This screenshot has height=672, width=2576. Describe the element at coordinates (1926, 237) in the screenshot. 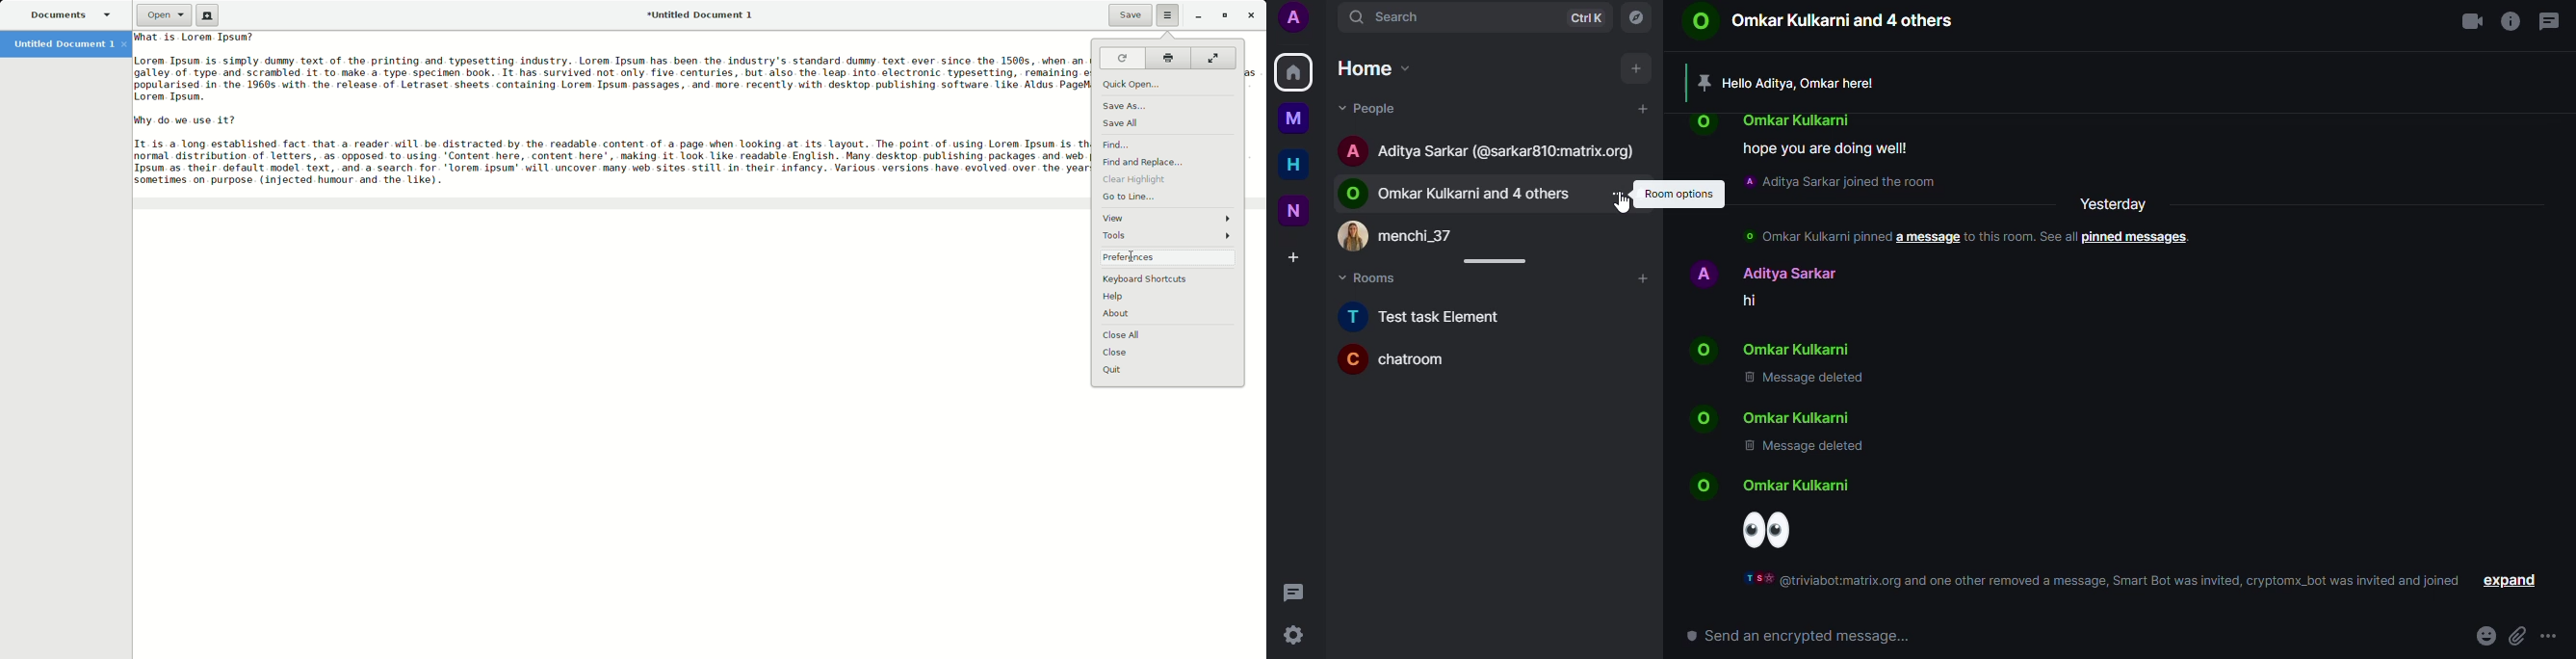

I see `a message` at that location.